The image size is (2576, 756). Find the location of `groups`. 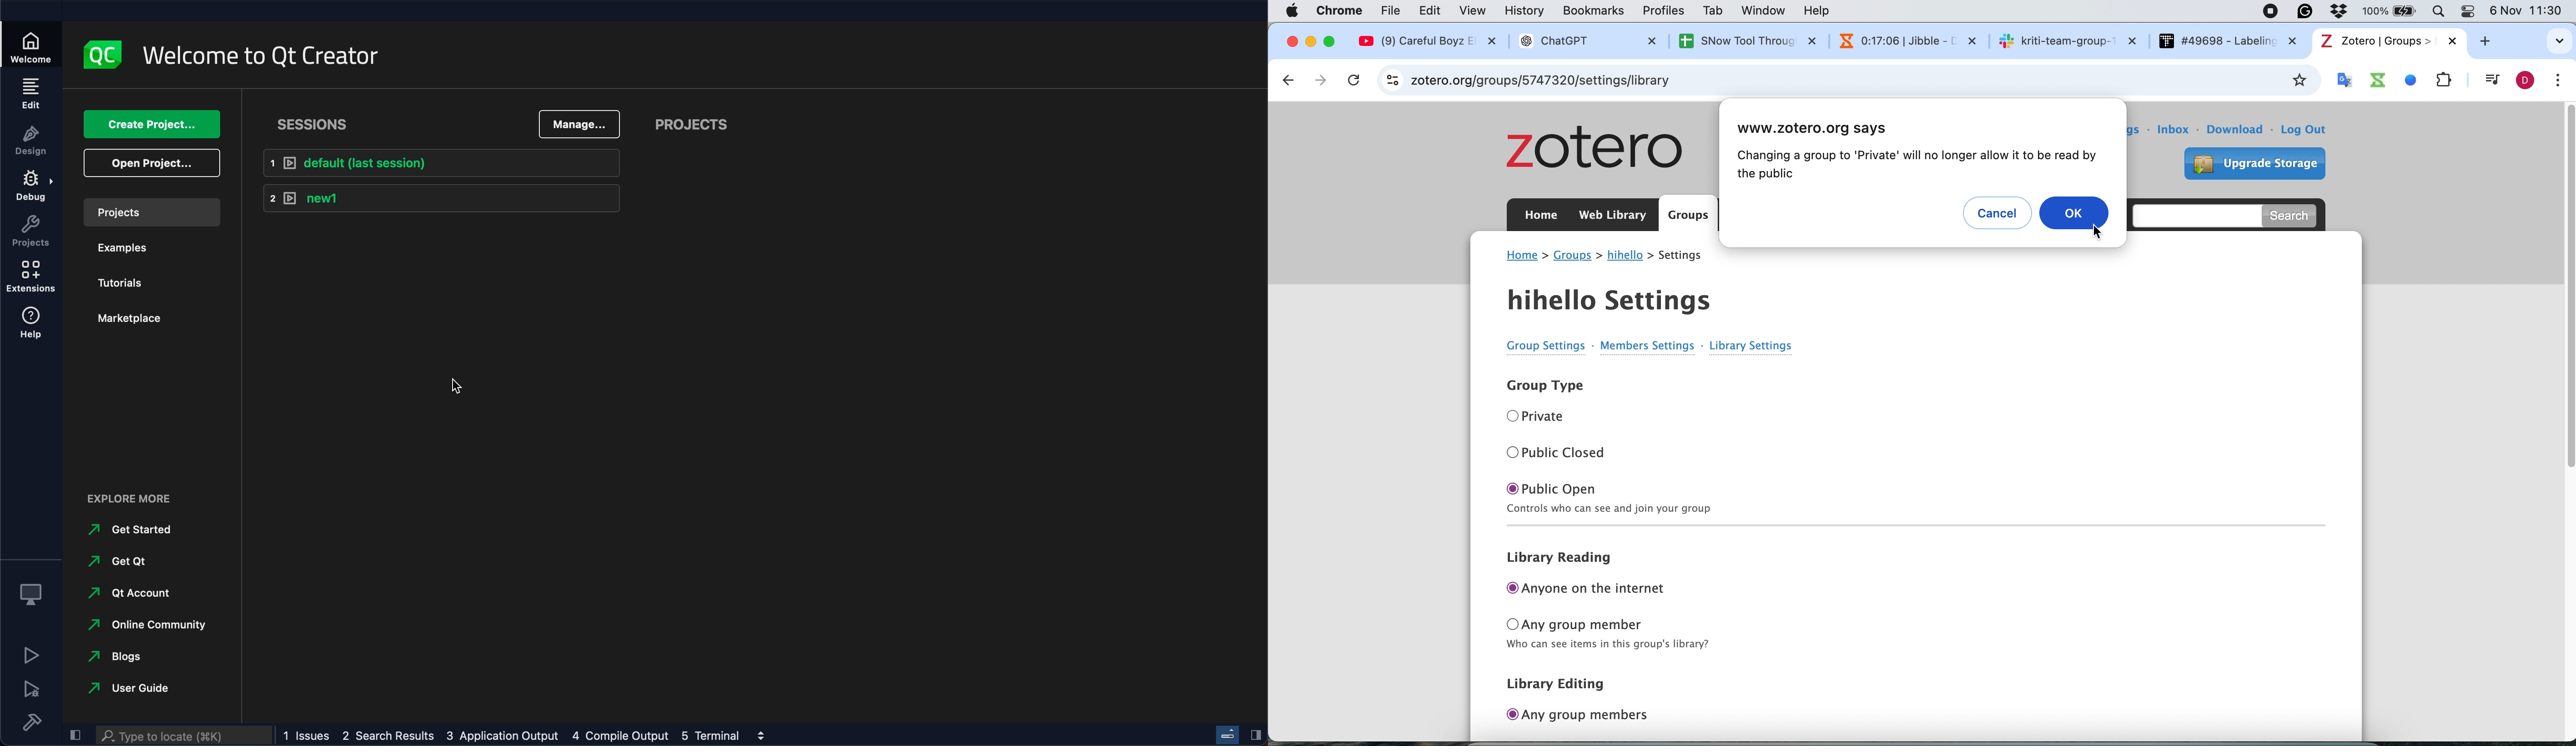

groups is located at coordinates (1689, 216).